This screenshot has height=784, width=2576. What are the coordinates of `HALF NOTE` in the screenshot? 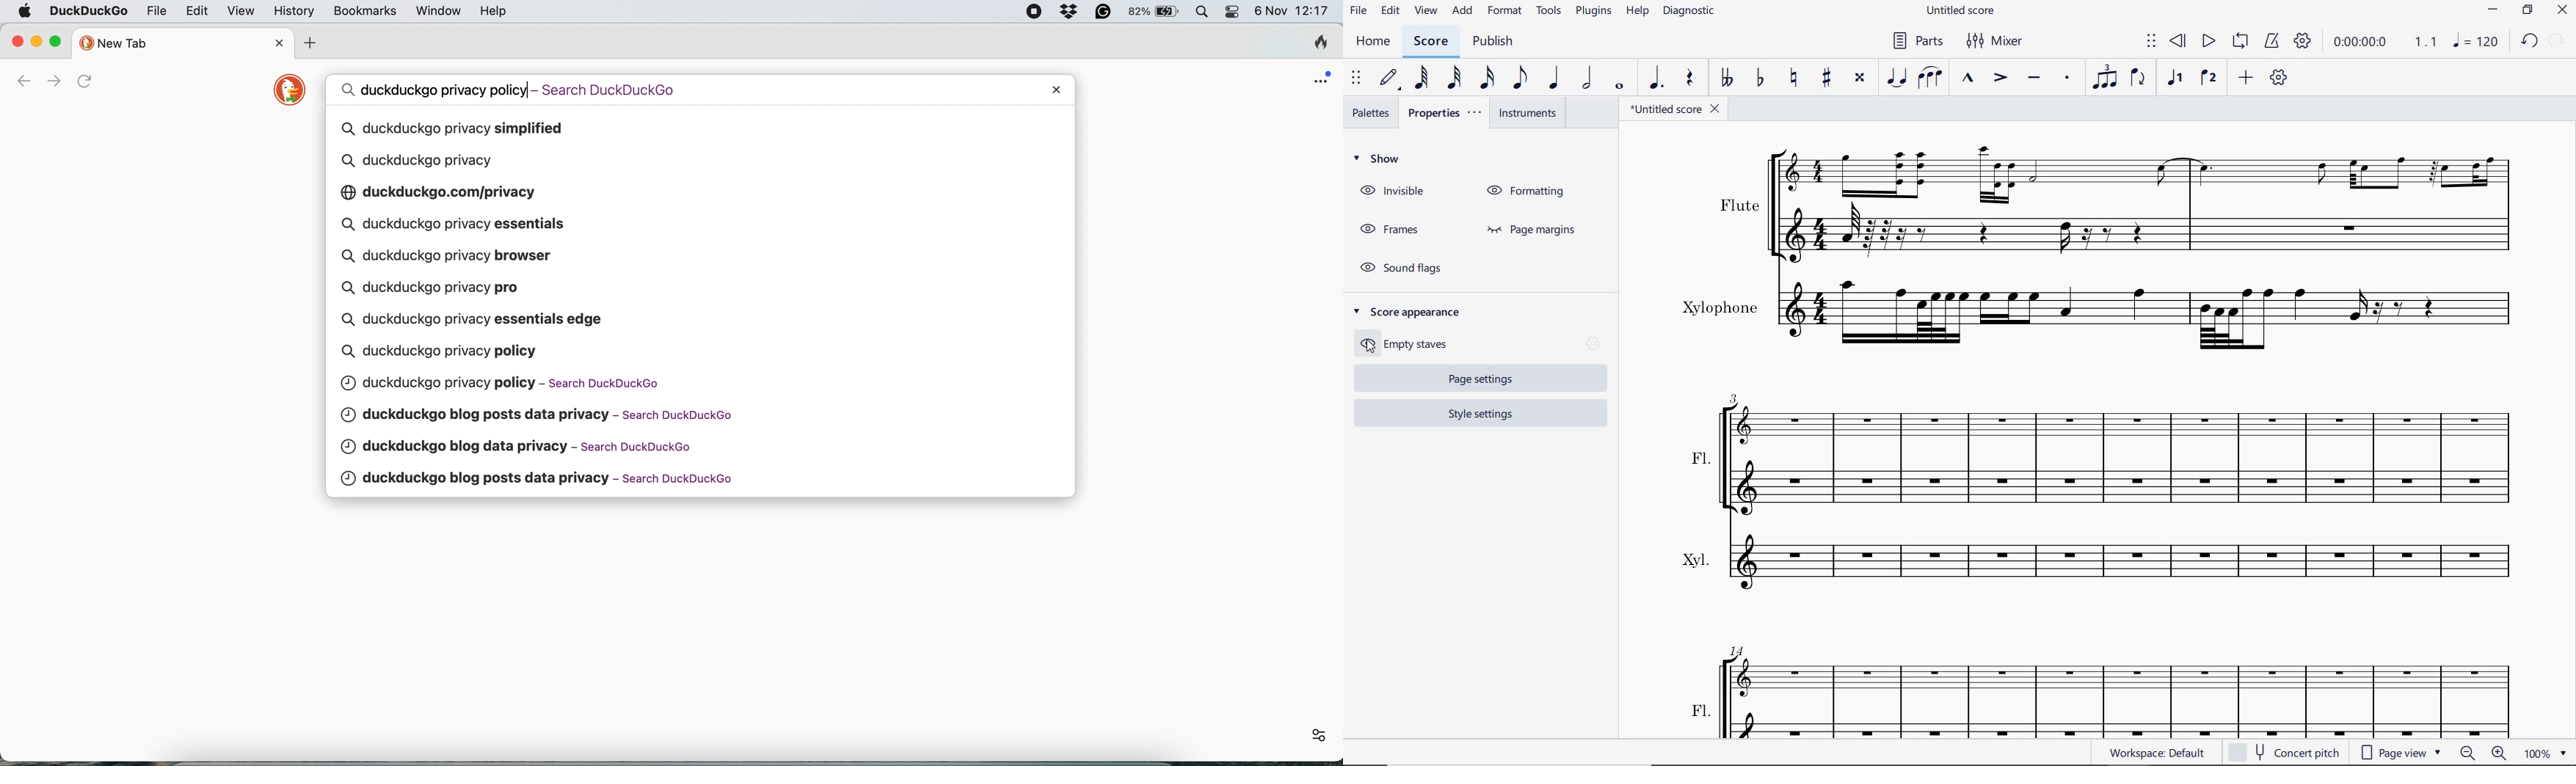 It's located at (1589, 79).